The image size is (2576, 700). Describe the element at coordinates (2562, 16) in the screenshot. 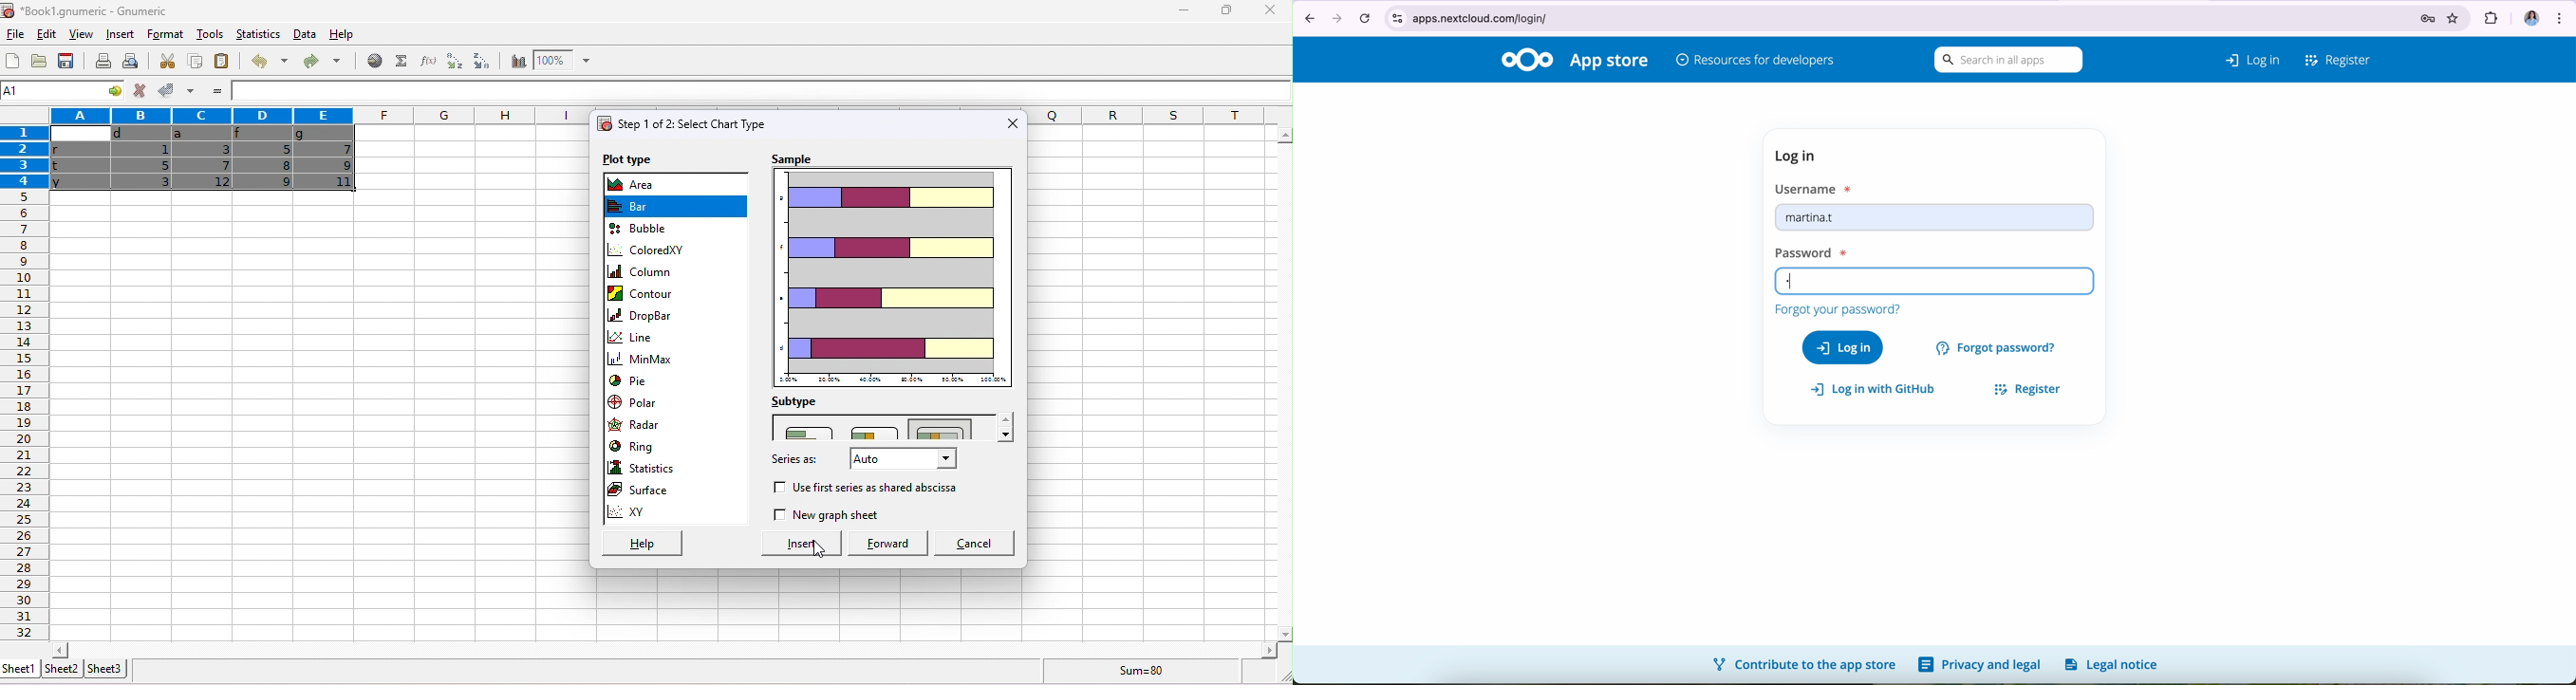

I see `more` at that location.